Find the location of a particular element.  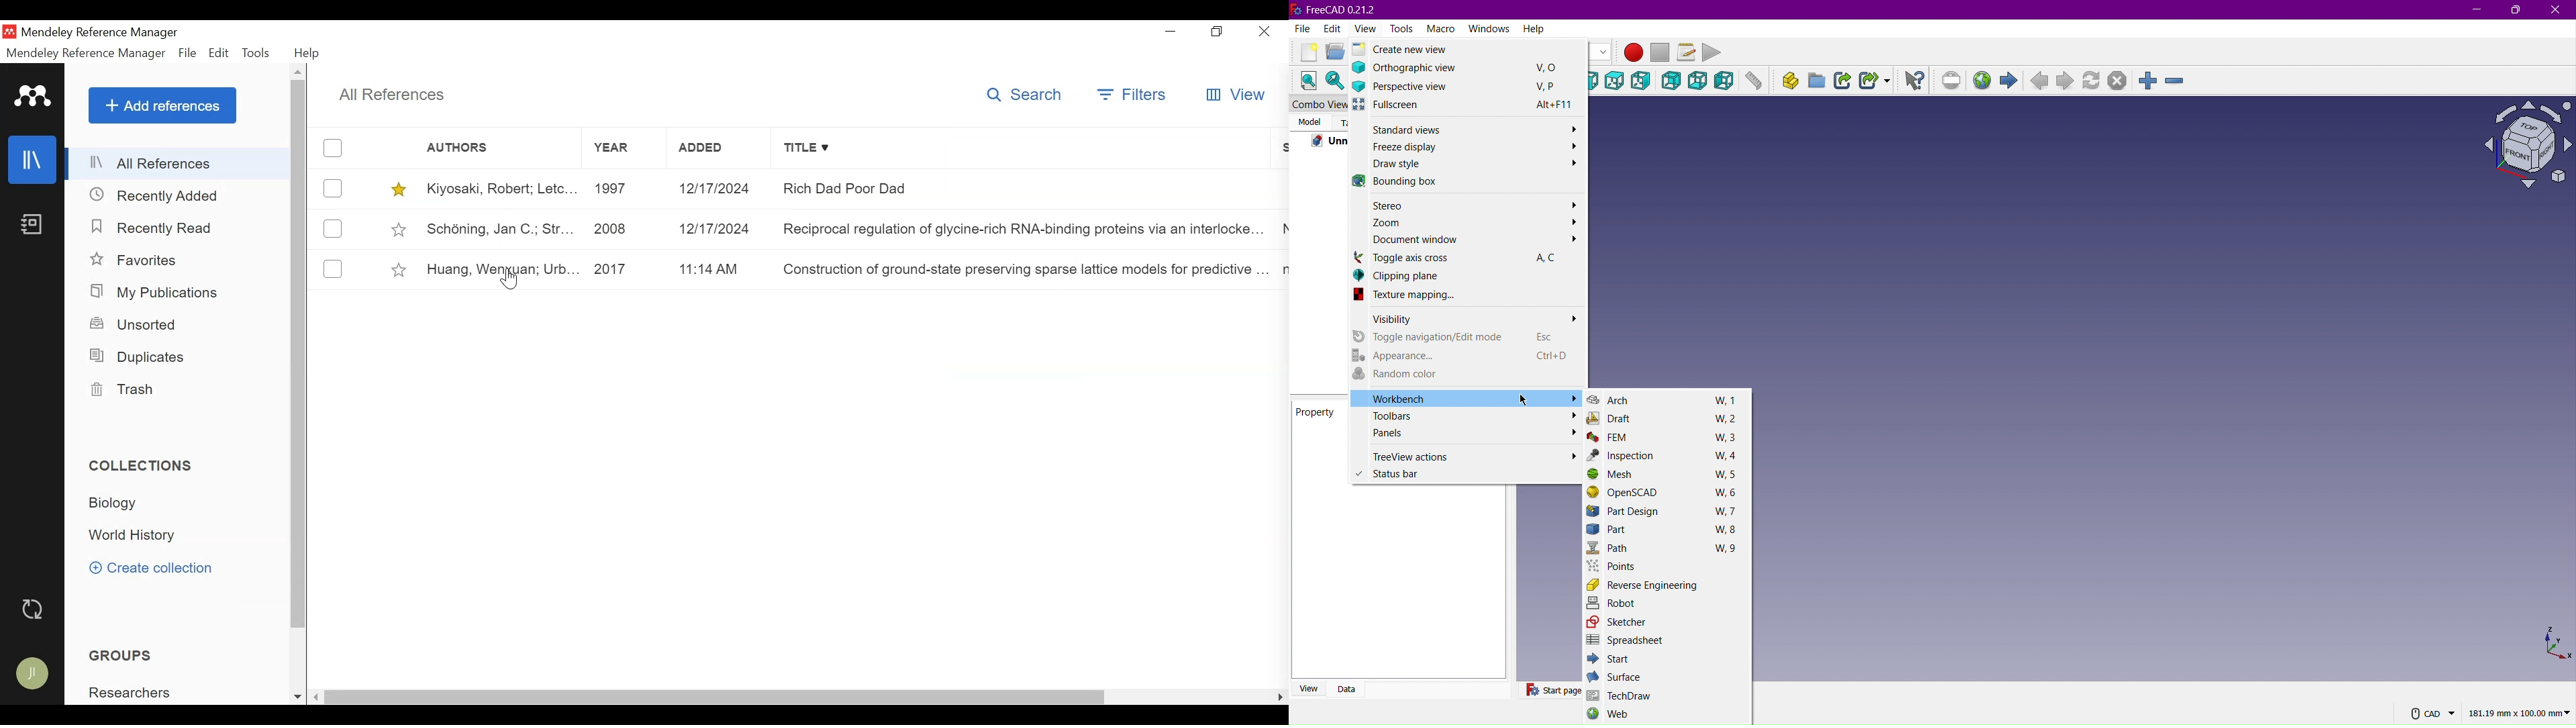

(un)select is located at coordinates (332, 148).